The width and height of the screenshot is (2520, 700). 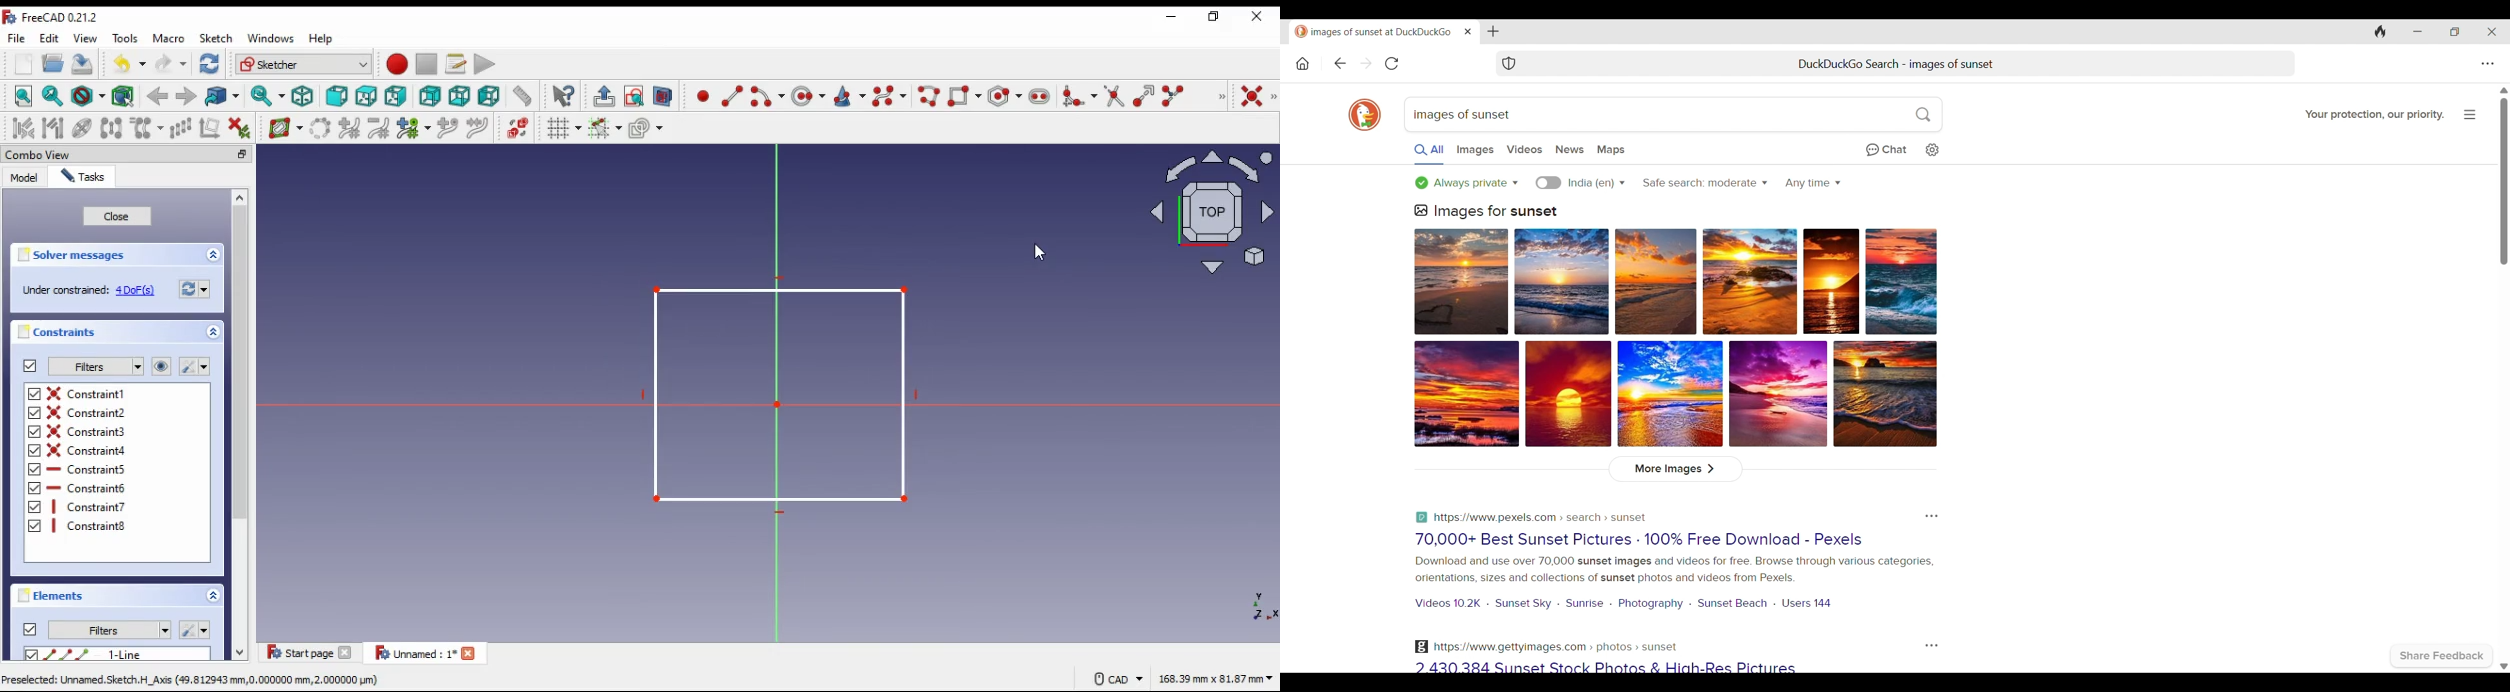 I want to click on refresh, so click(x=210, y=63).